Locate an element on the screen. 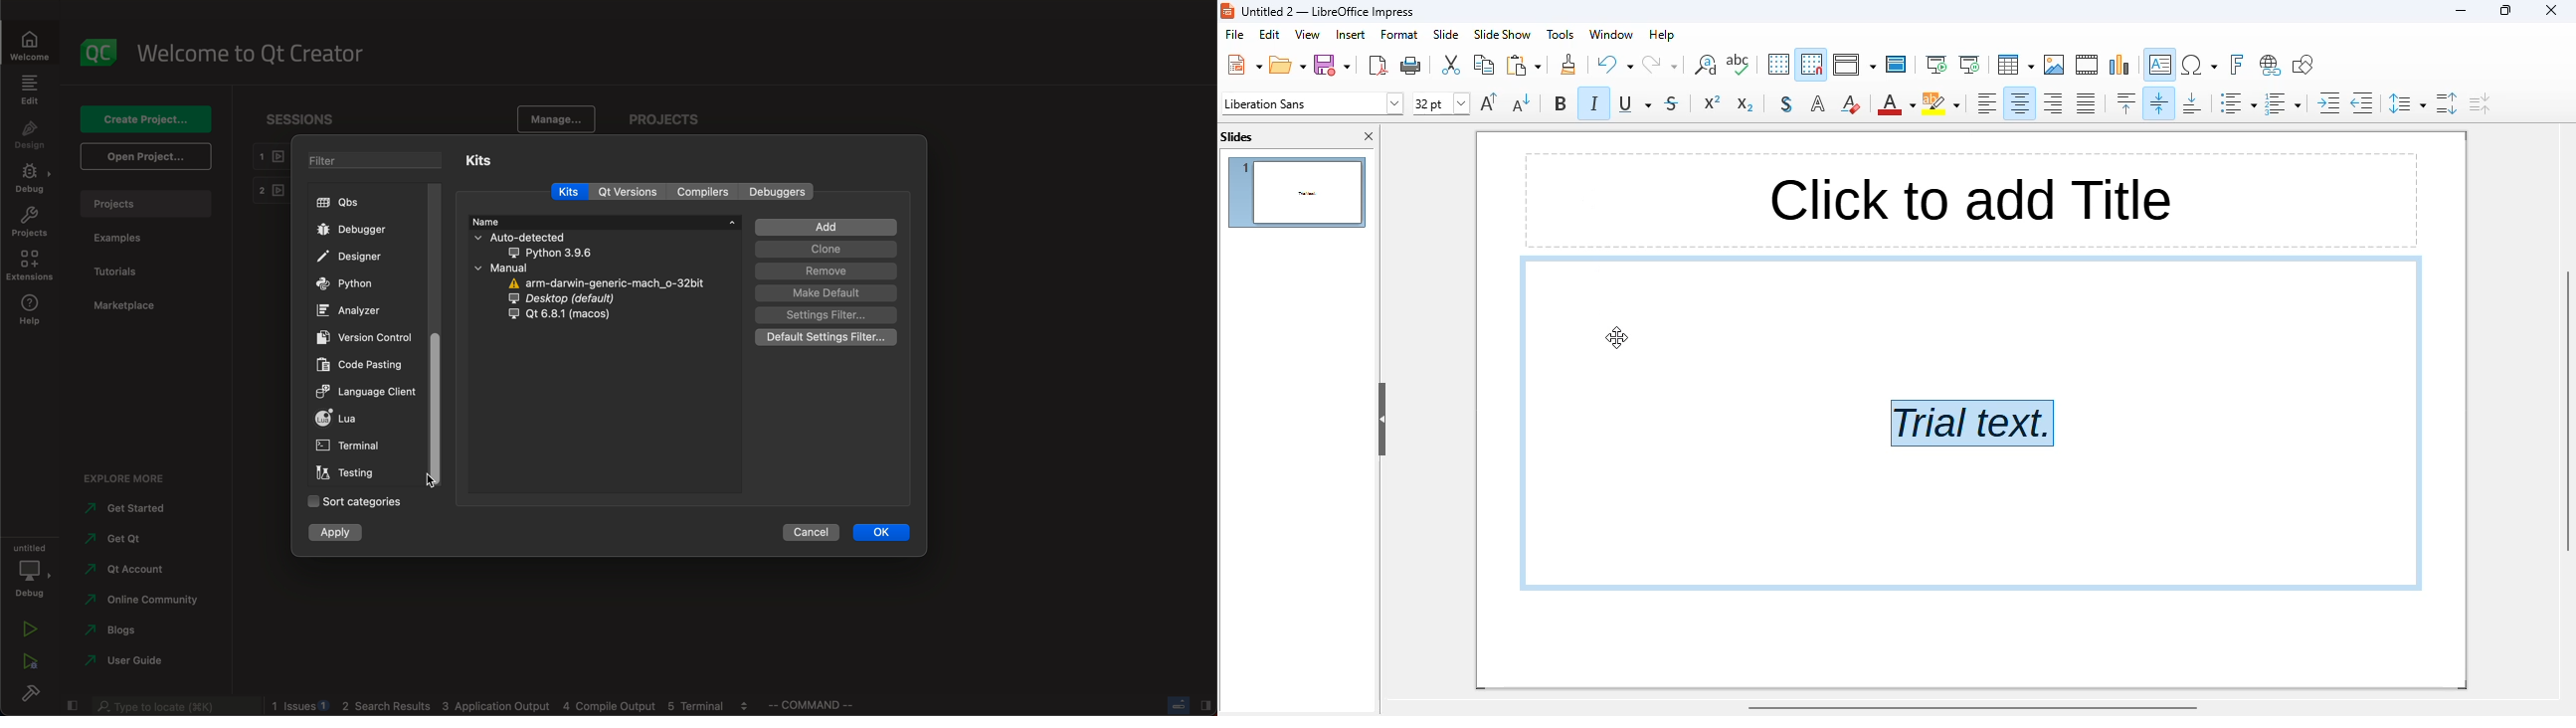  undo is located at coordinates (1615, 65).